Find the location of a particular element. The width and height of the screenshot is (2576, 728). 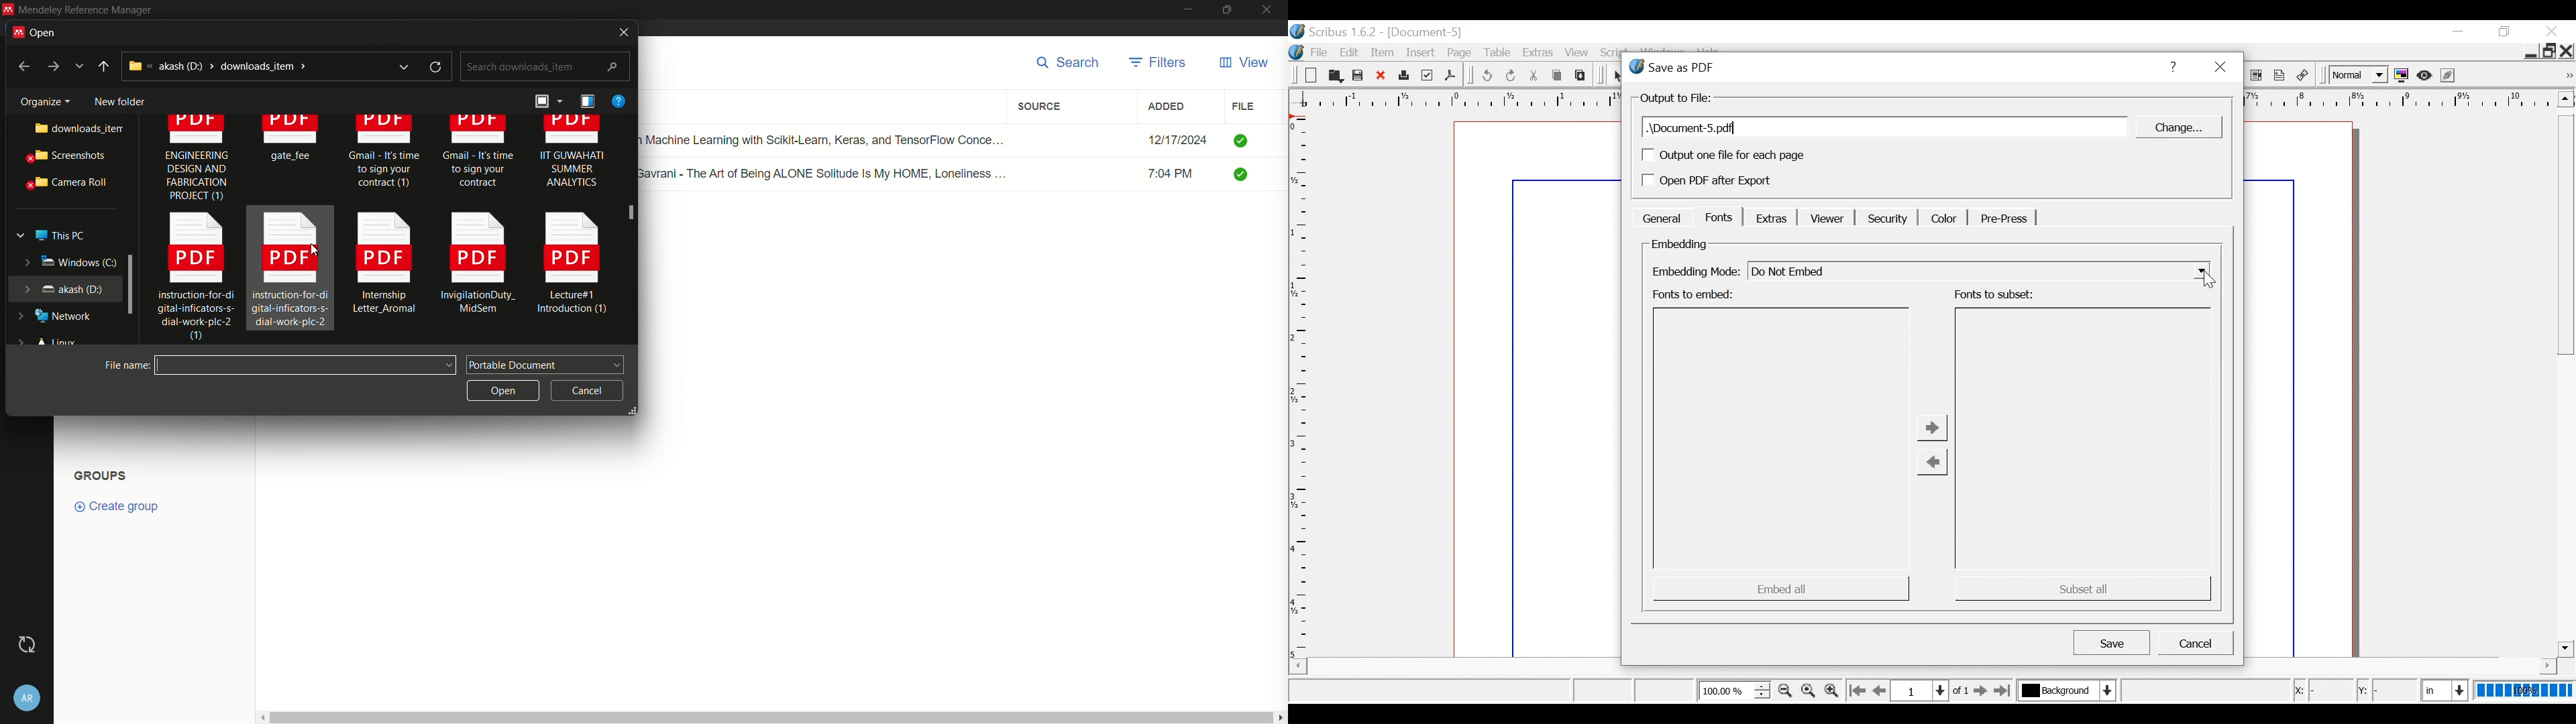

logo is located at coordinates (1296, 51).